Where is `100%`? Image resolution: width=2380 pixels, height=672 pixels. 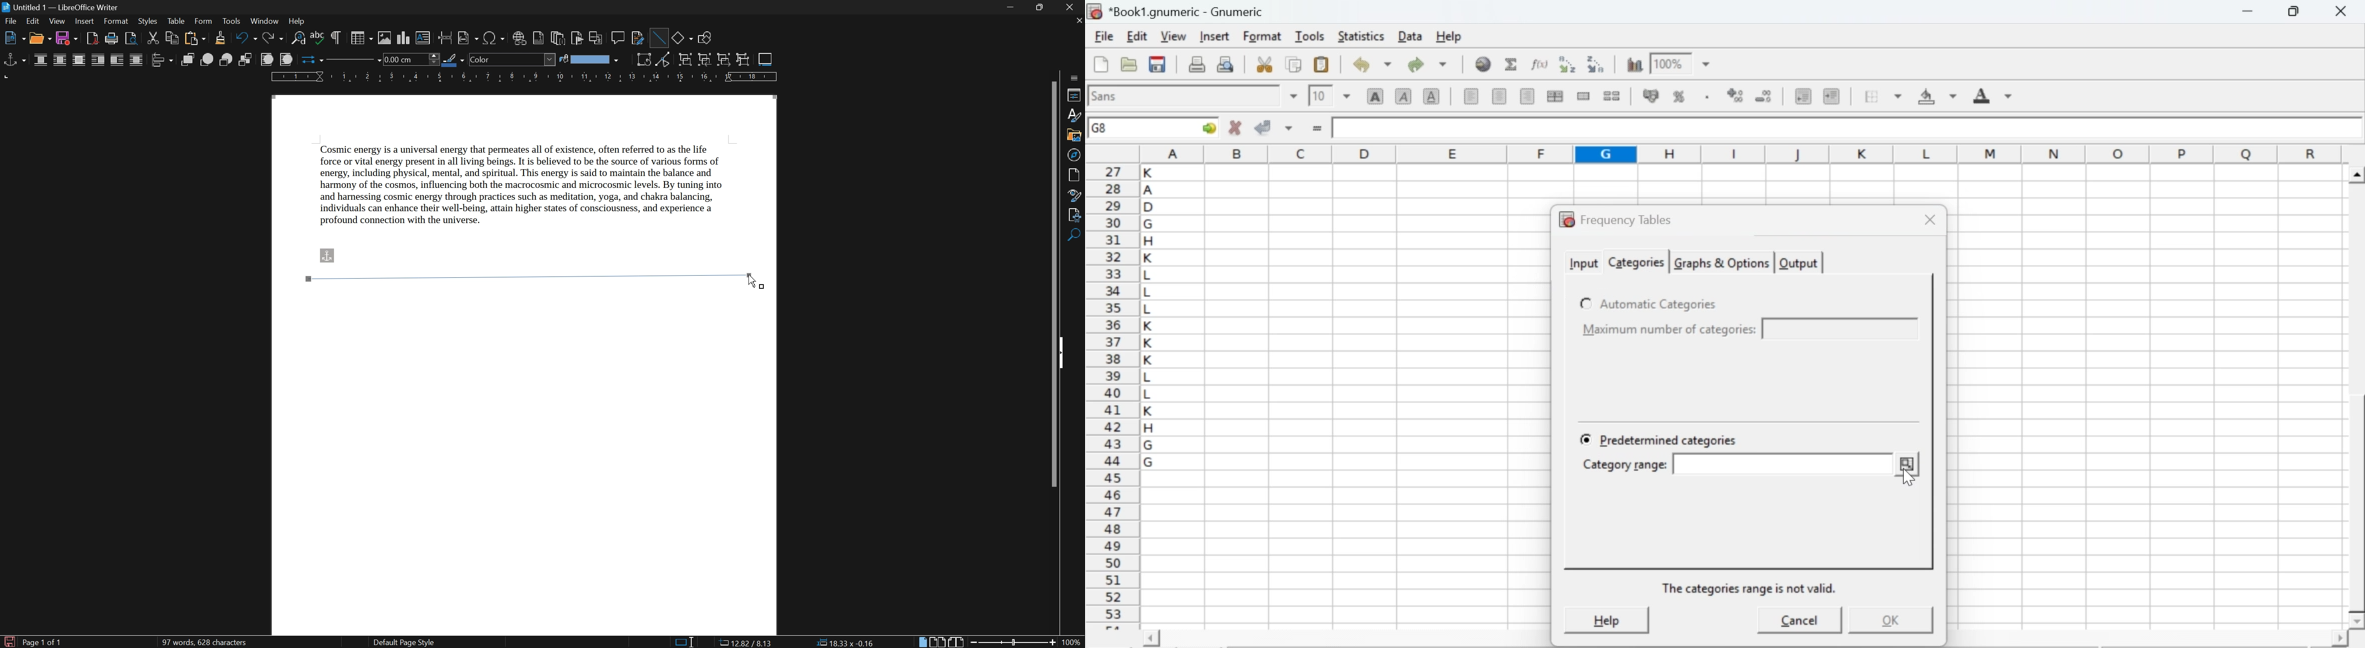
100% is located at coordinates (1073, 643).